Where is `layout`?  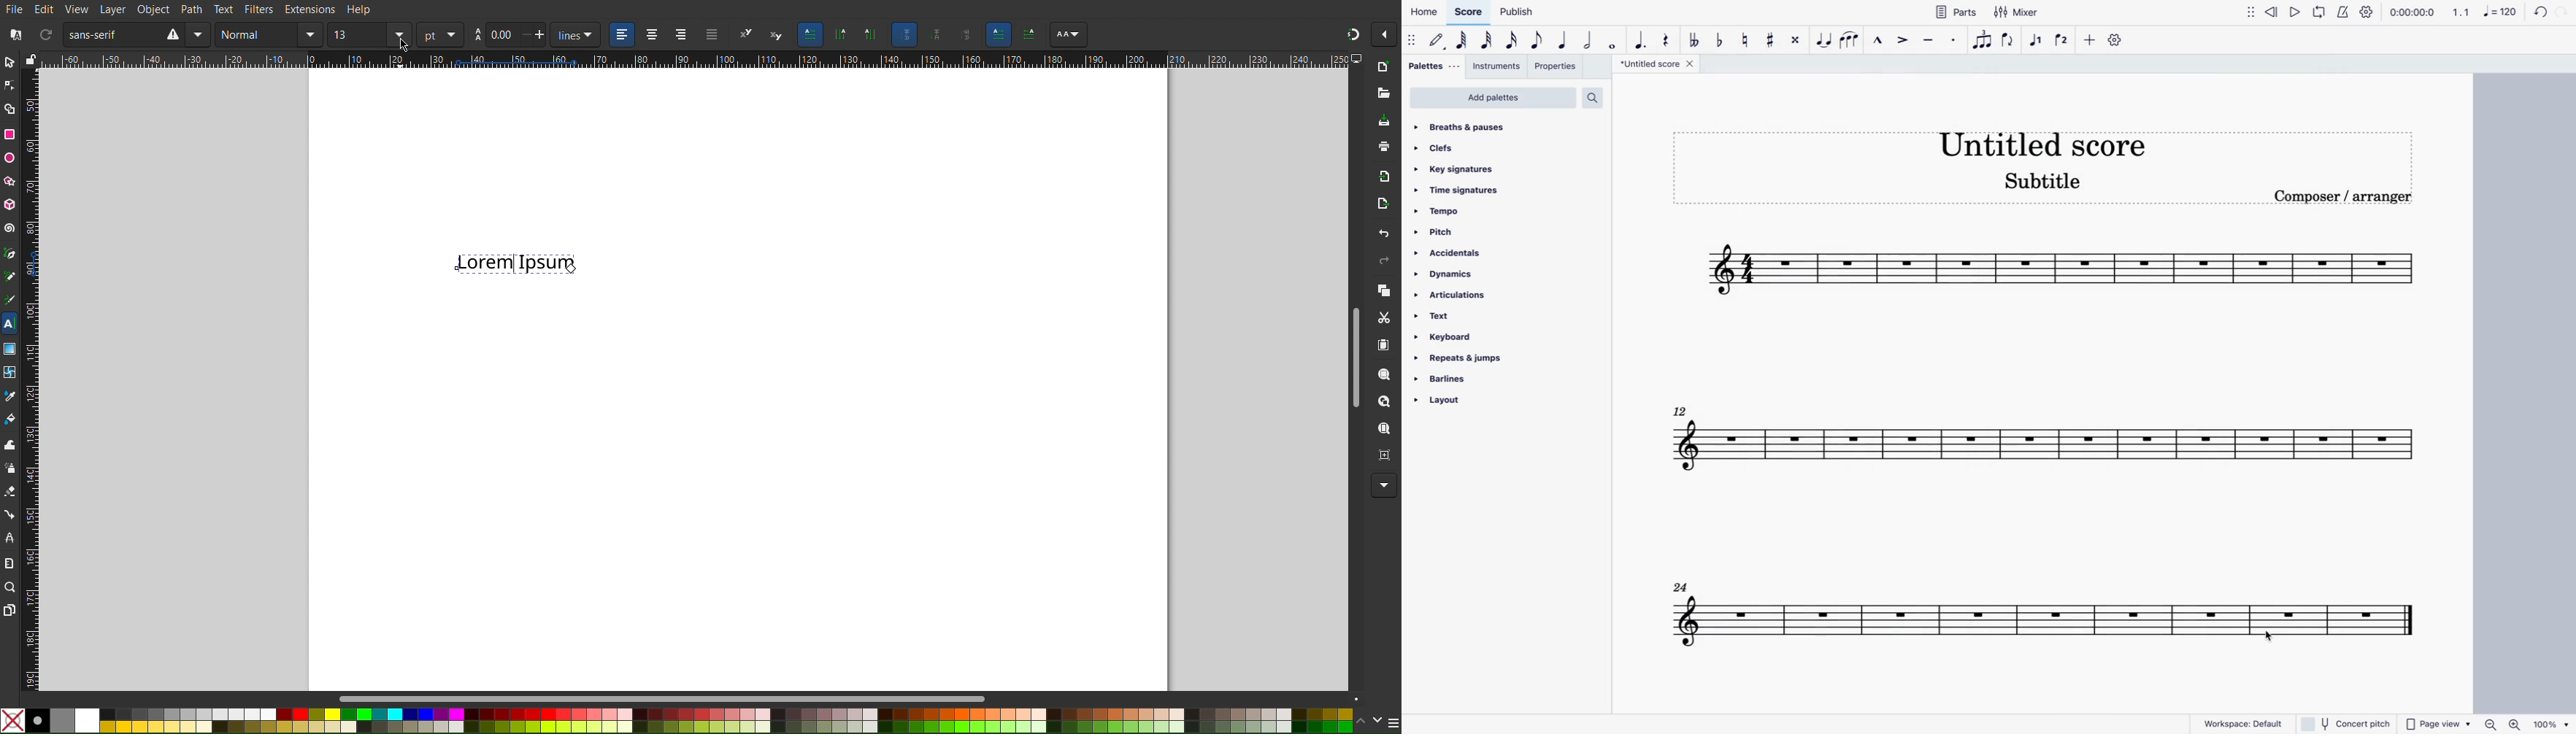 layout is located at coordinates (1461, 403).